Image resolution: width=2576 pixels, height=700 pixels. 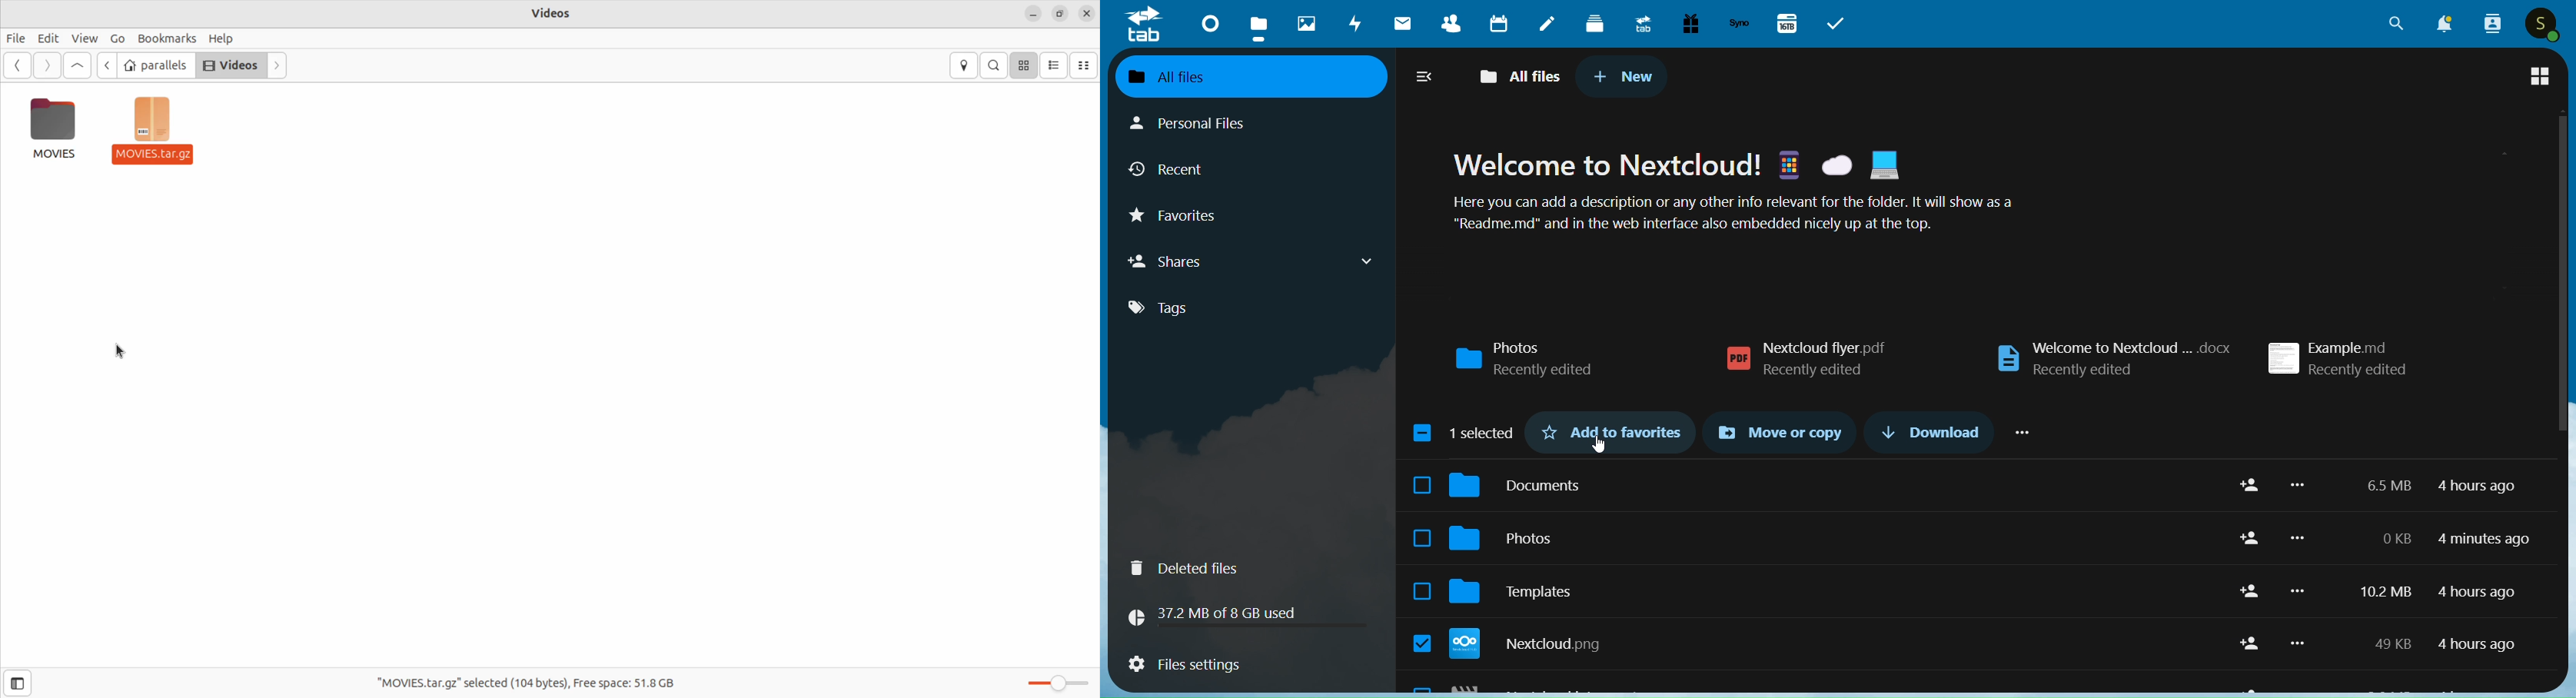 I want to click on Welcome to Nextcloud ... docx Recently edited, so click(x=2113, y=359).